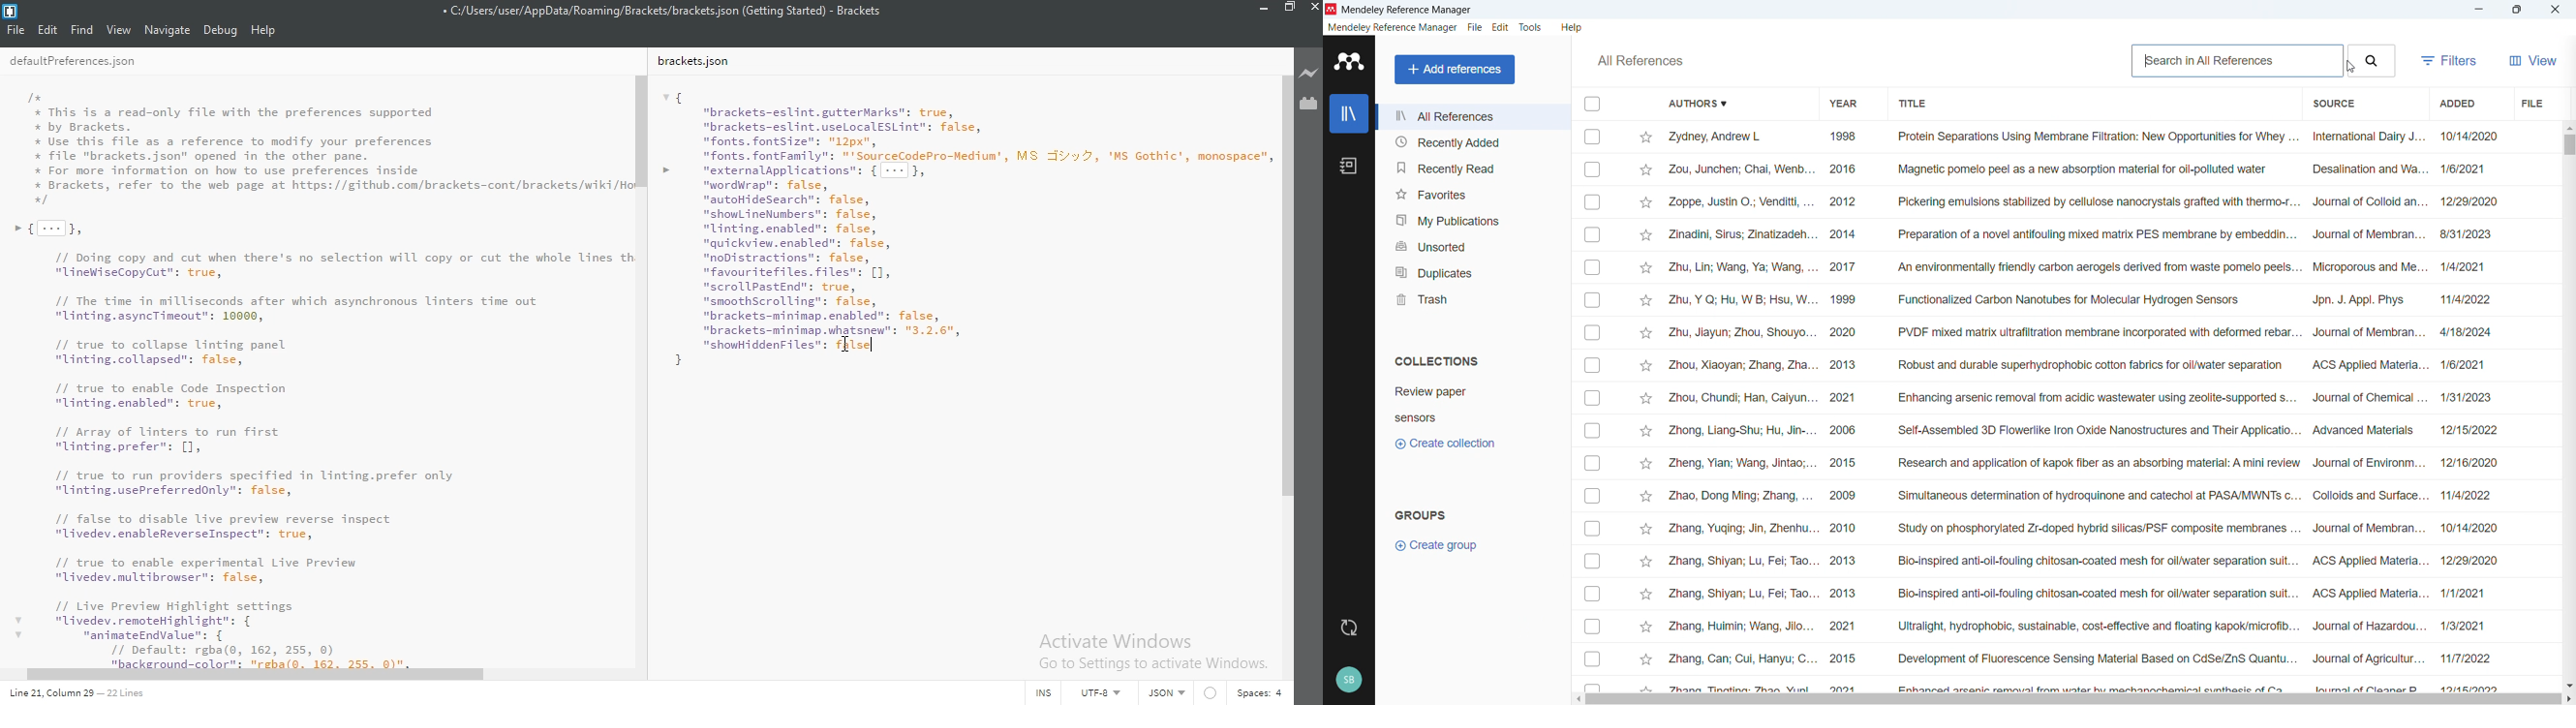 The image size is (2576, 728). Describe the element at coordinates (1471, 219) in the screenshot. I see `My publications ` at that location.